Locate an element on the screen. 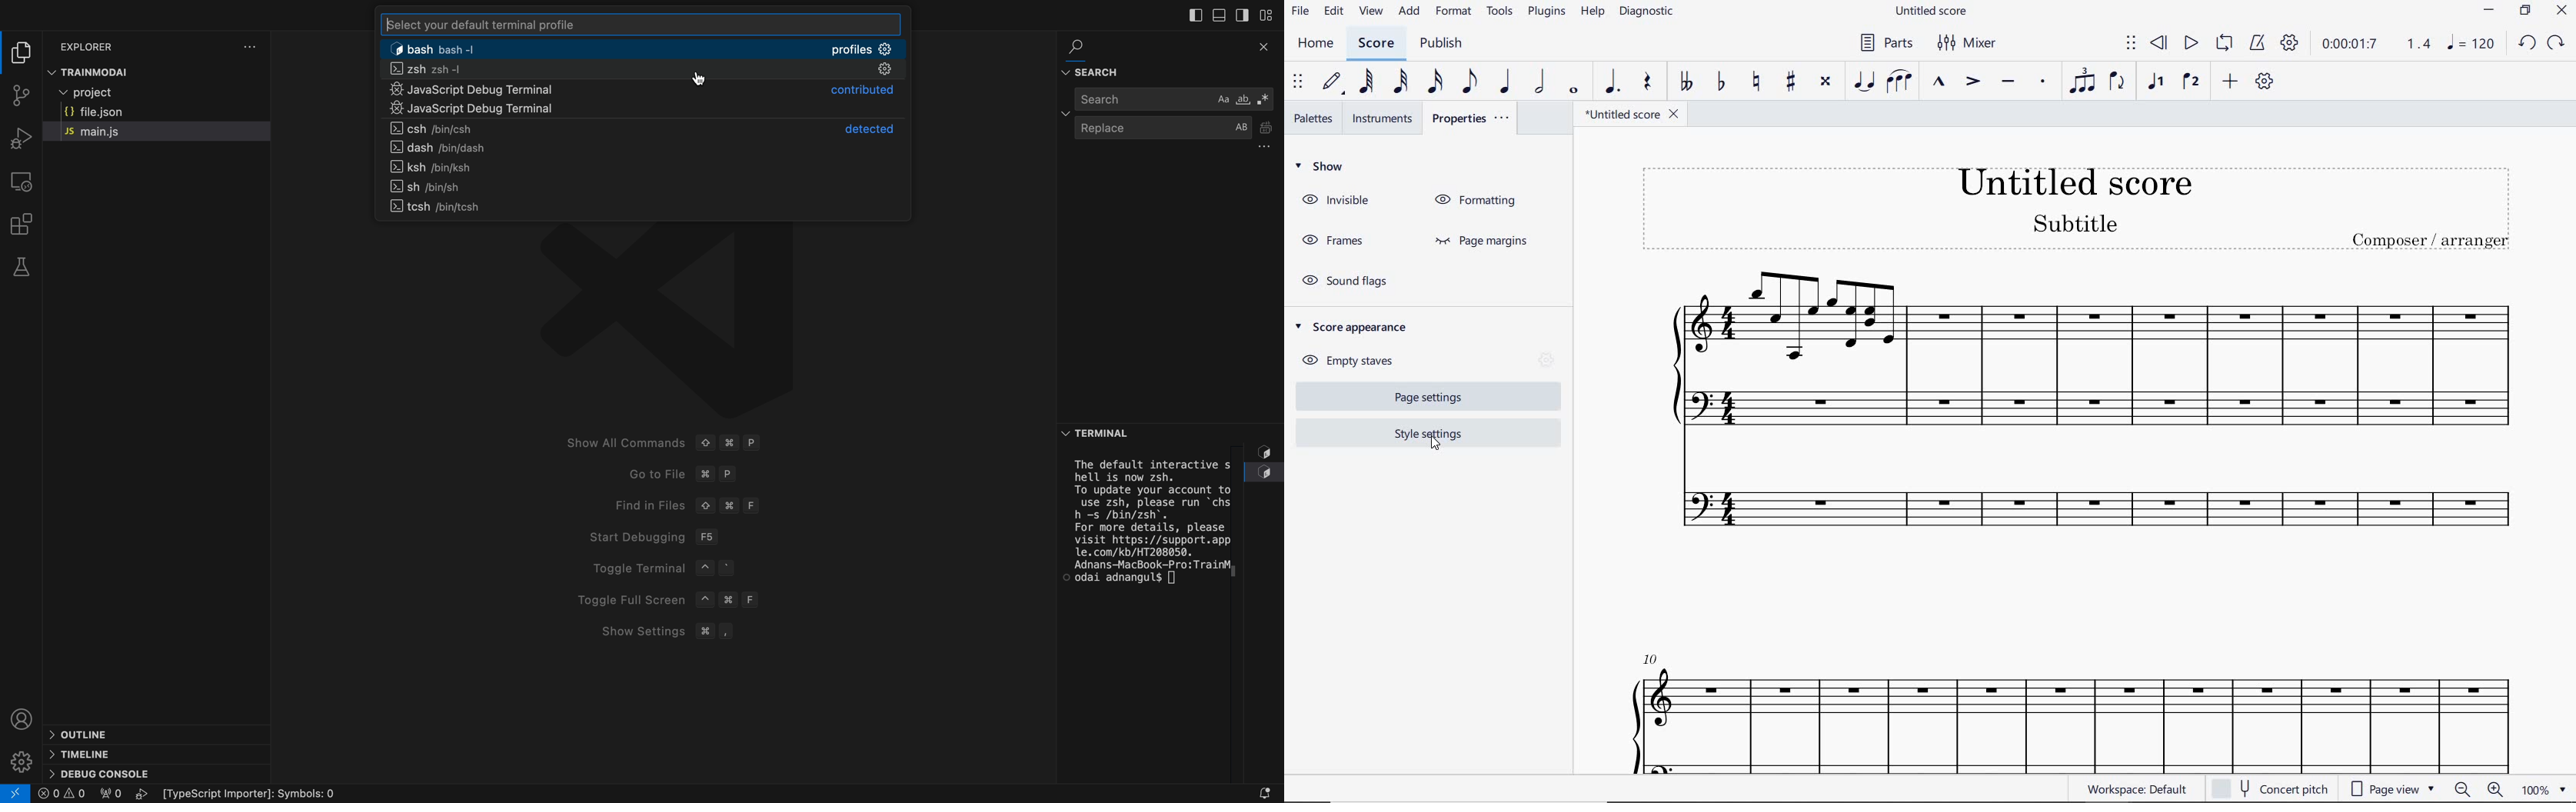 The height and width of the screenshot is (812, 2576). ADD is located at coordinates (2230, 80).